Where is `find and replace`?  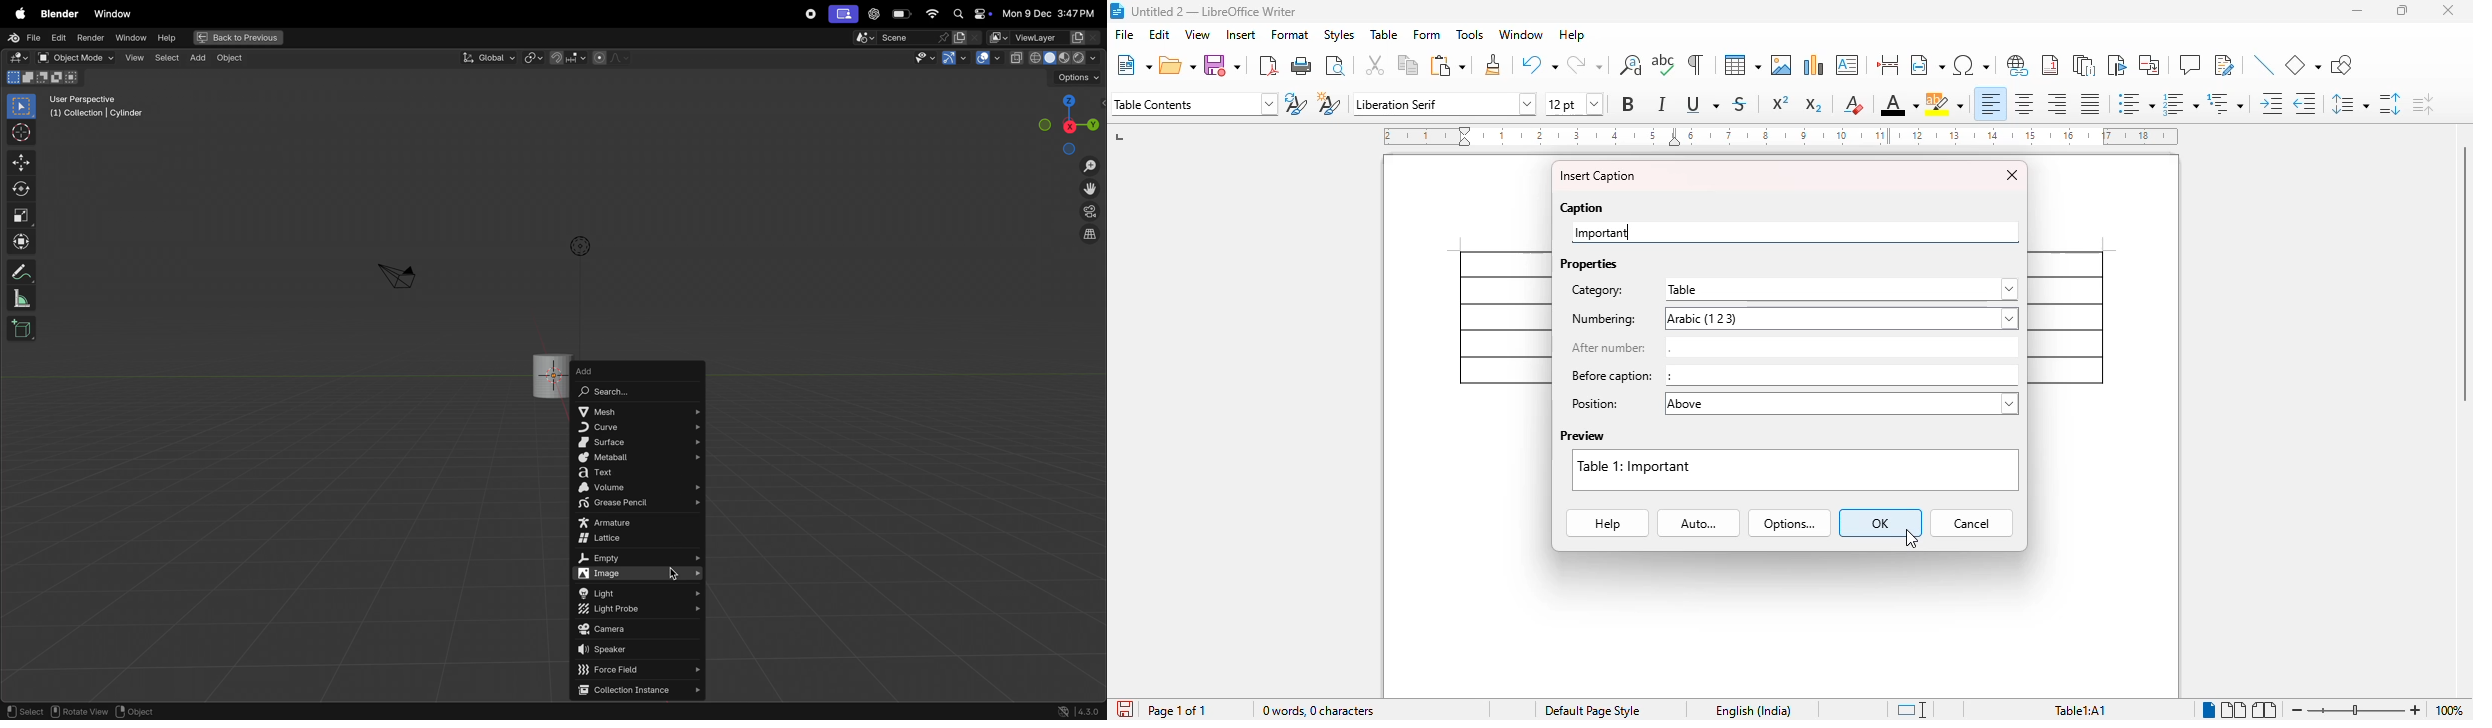 find and replace is located at coordinates (1630, 65).